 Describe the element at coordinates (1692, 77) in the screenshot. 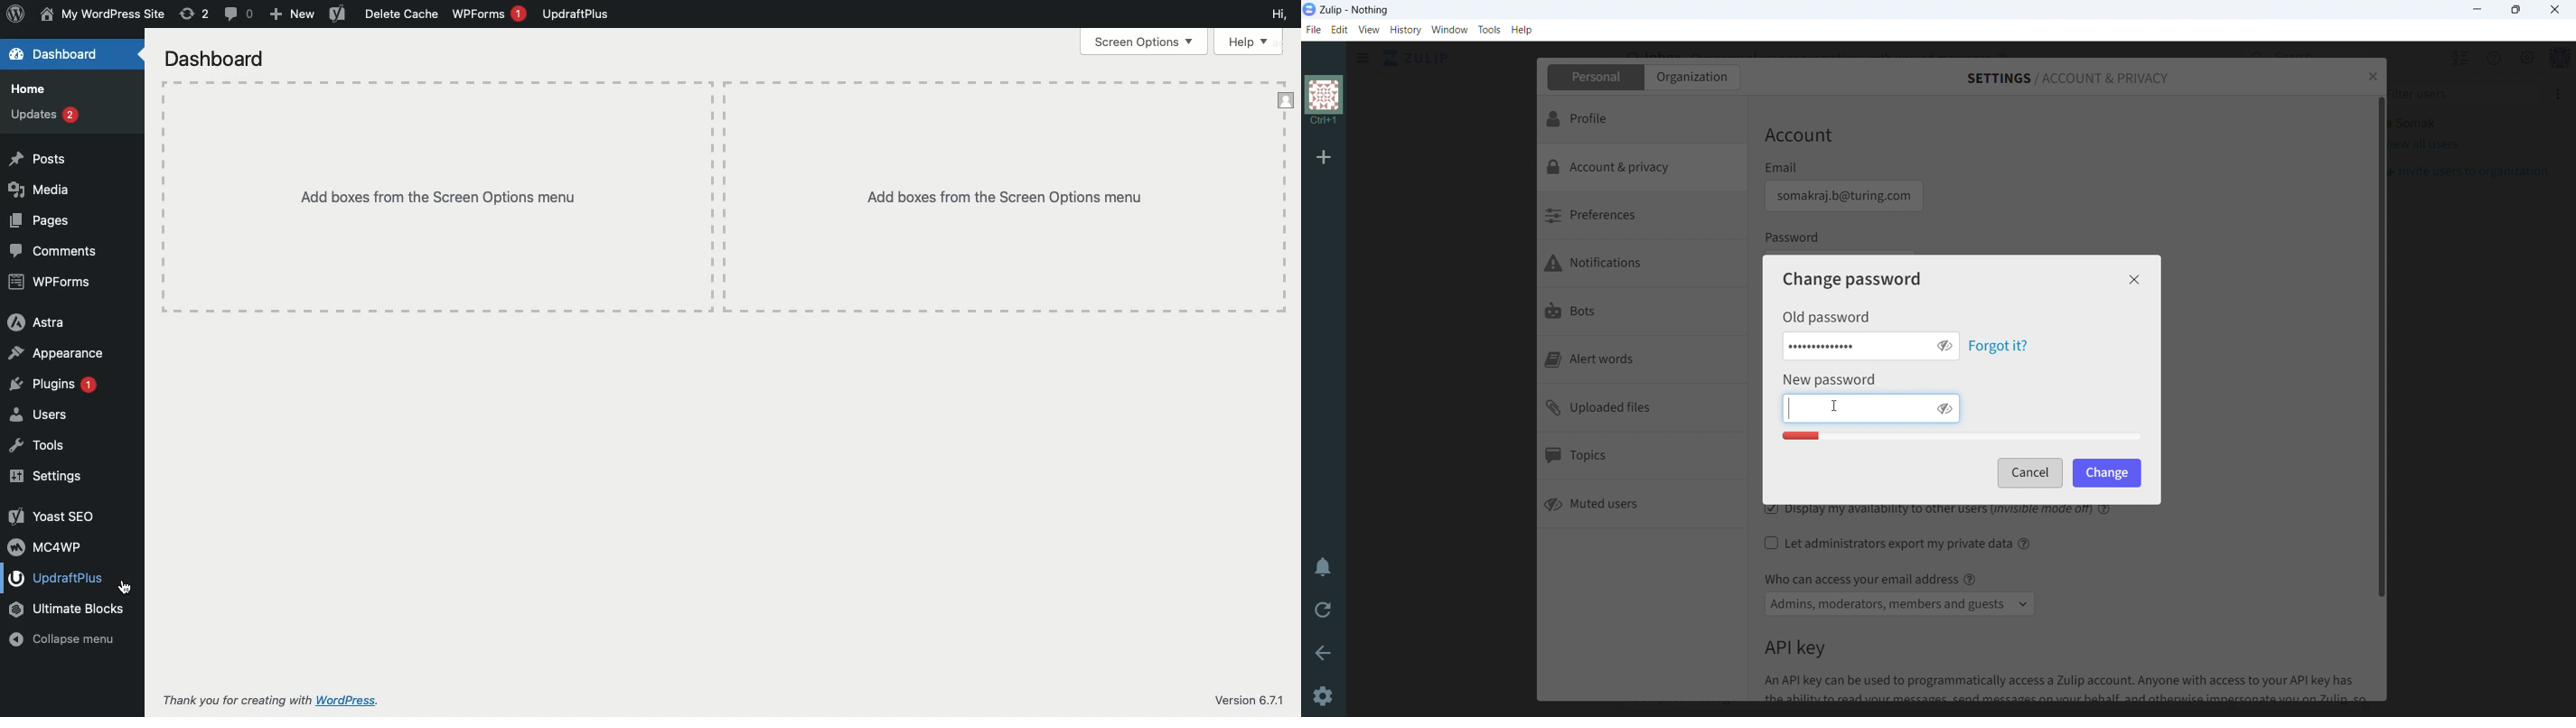

I see `organization` at that location.